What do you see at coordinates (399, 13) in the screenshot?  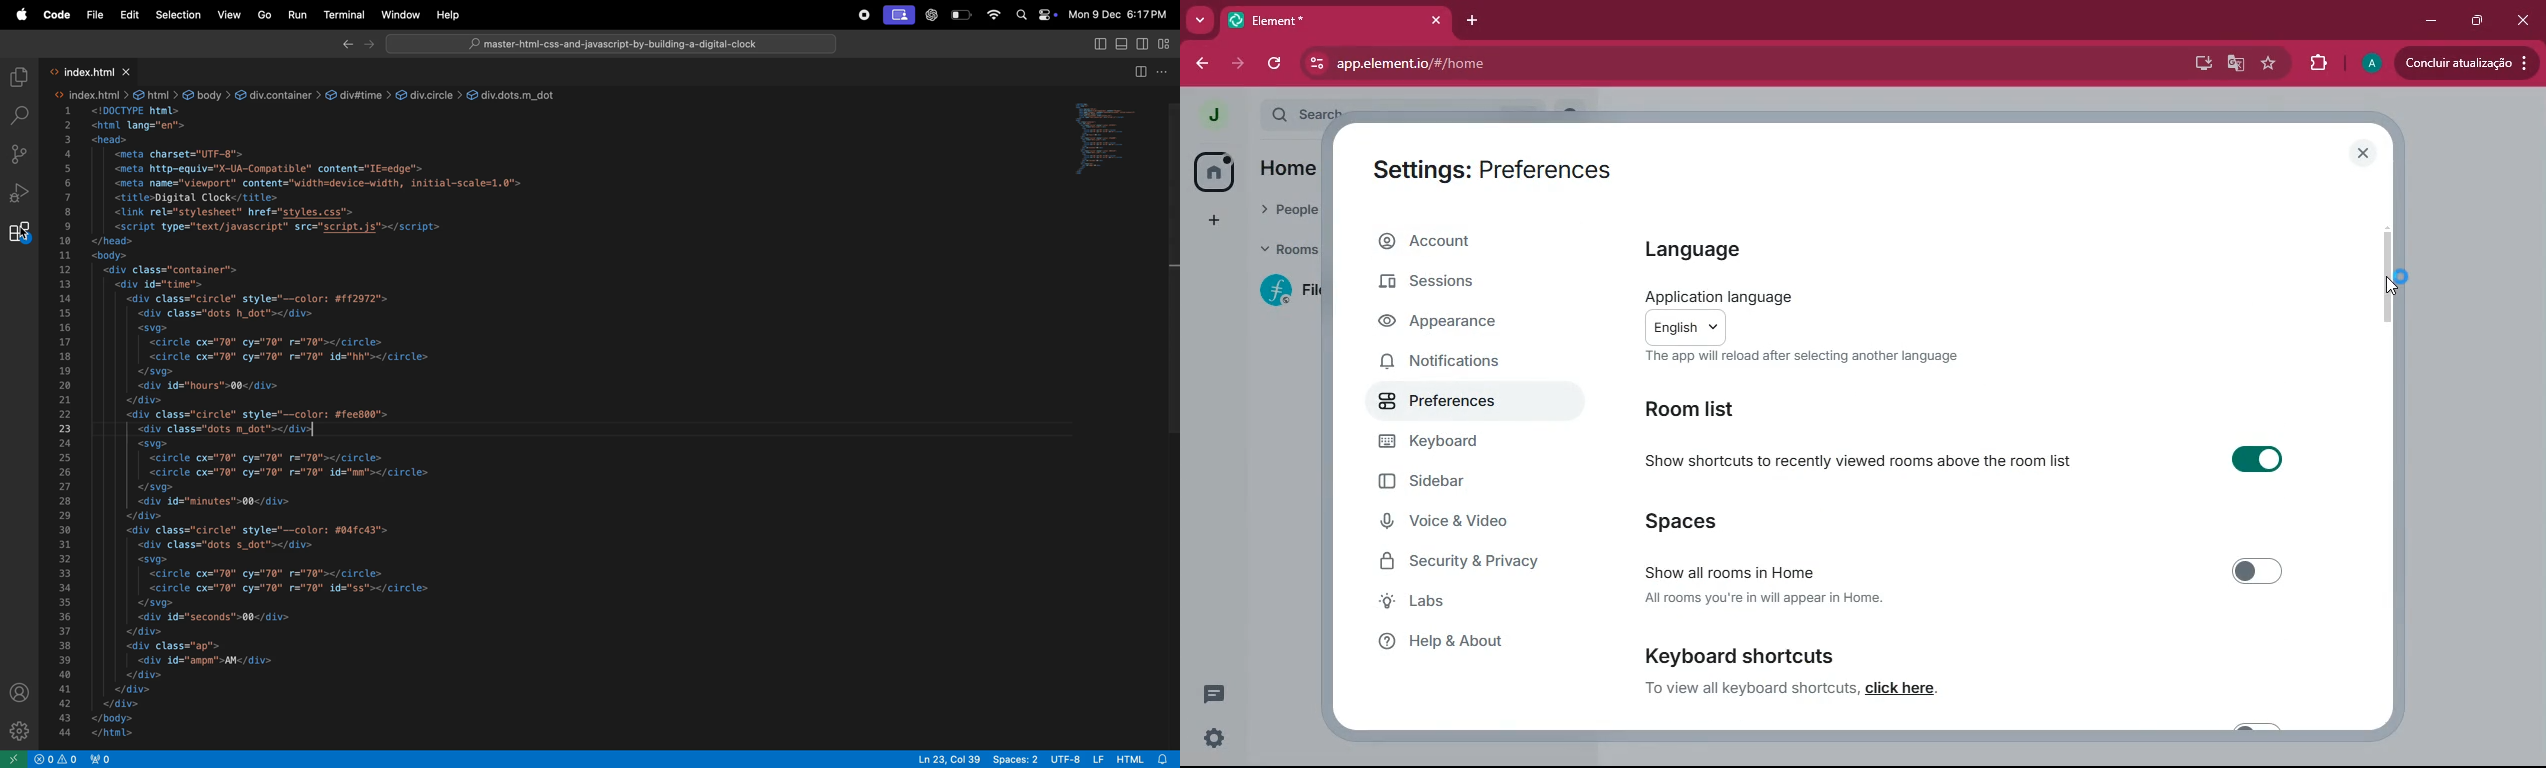 I see `Window` at bounding box center [399, 13].